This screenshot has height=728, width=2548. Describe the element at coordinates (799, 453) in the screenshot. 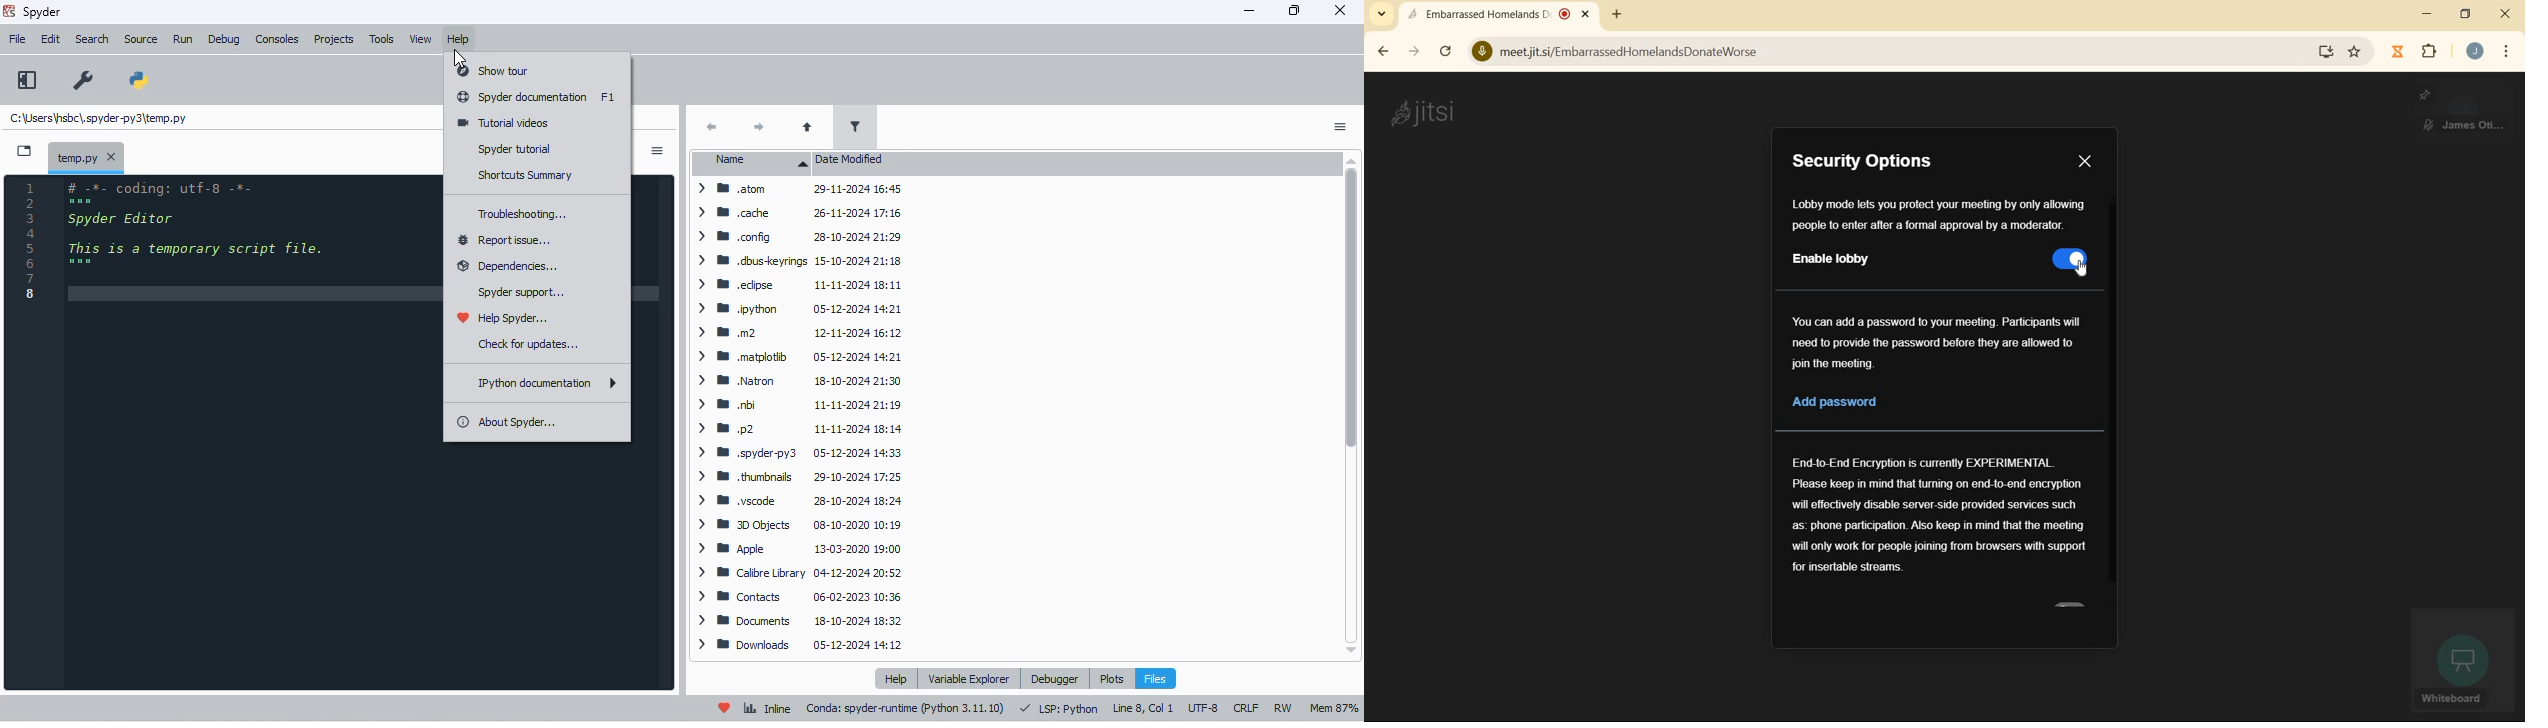

I see `> WB spyder-py3 05-12-2024 14:33` at that location.